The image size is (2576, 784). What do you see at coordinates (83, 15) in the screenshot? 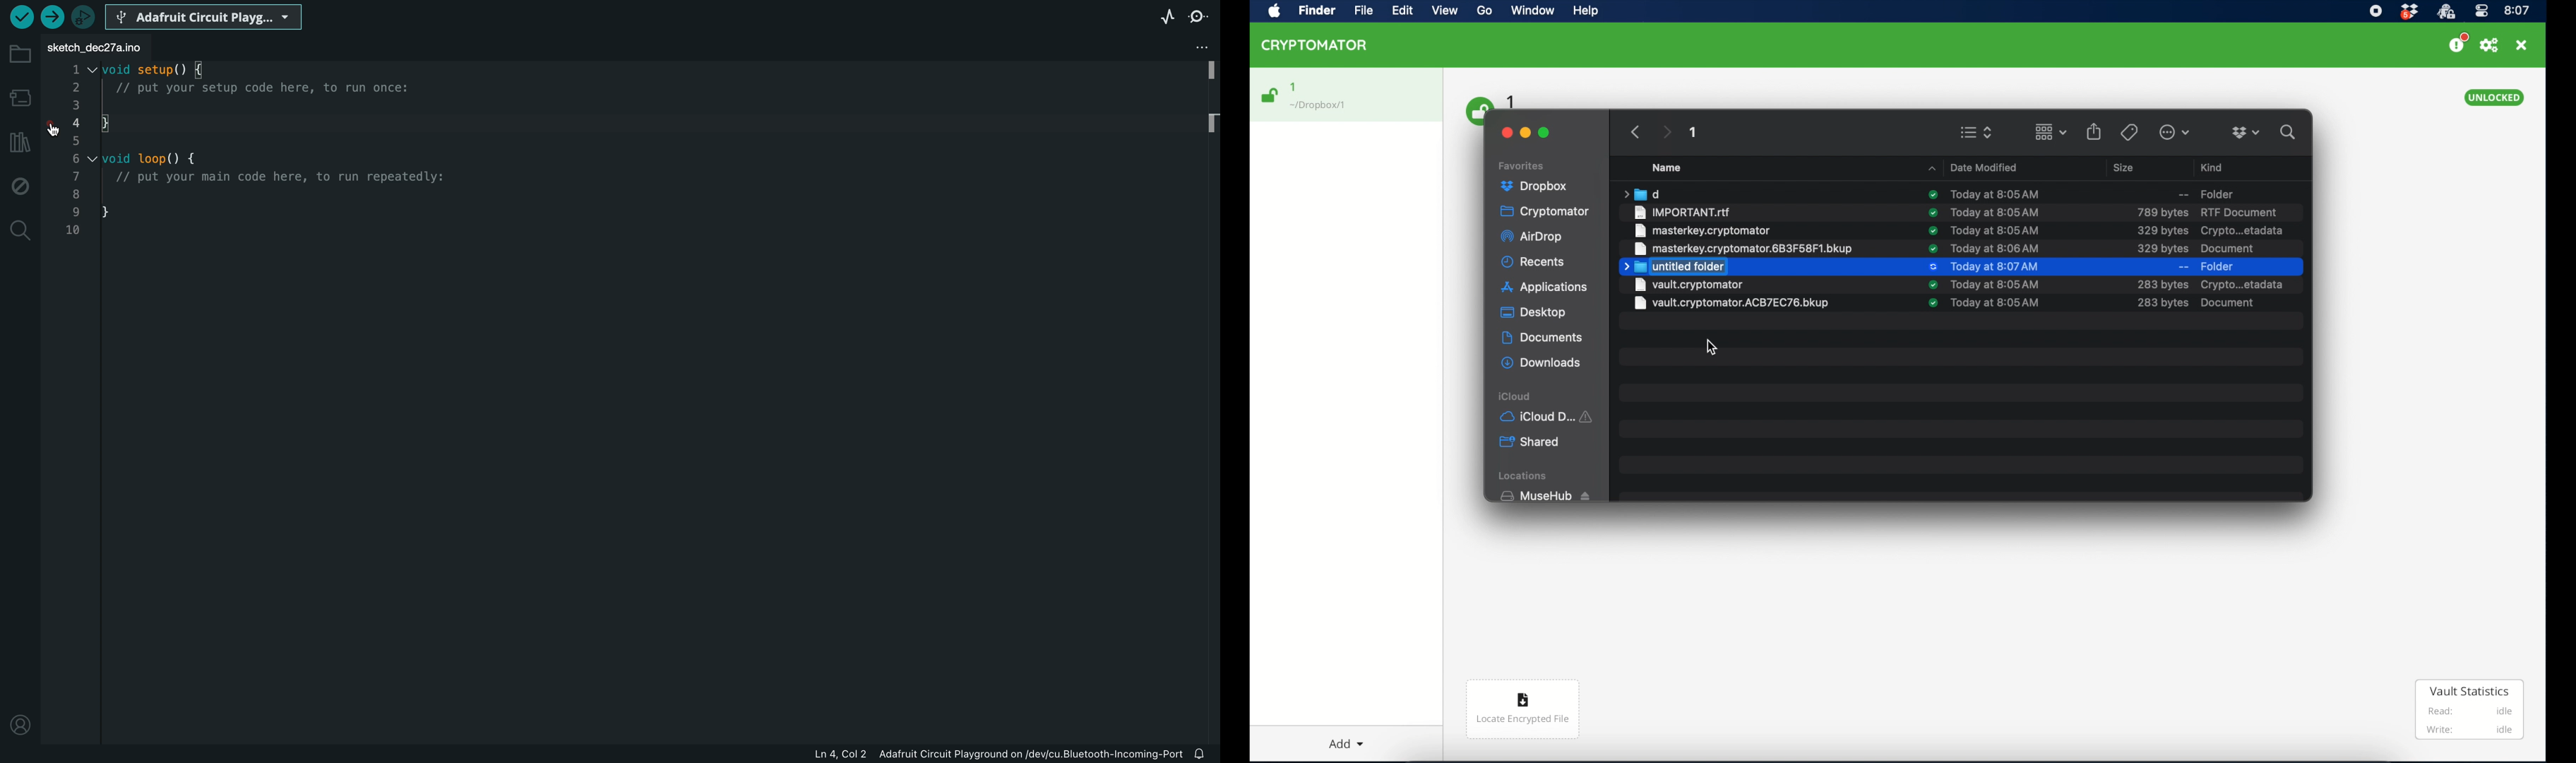
I see `debugger` at bounding box center [83, 15].